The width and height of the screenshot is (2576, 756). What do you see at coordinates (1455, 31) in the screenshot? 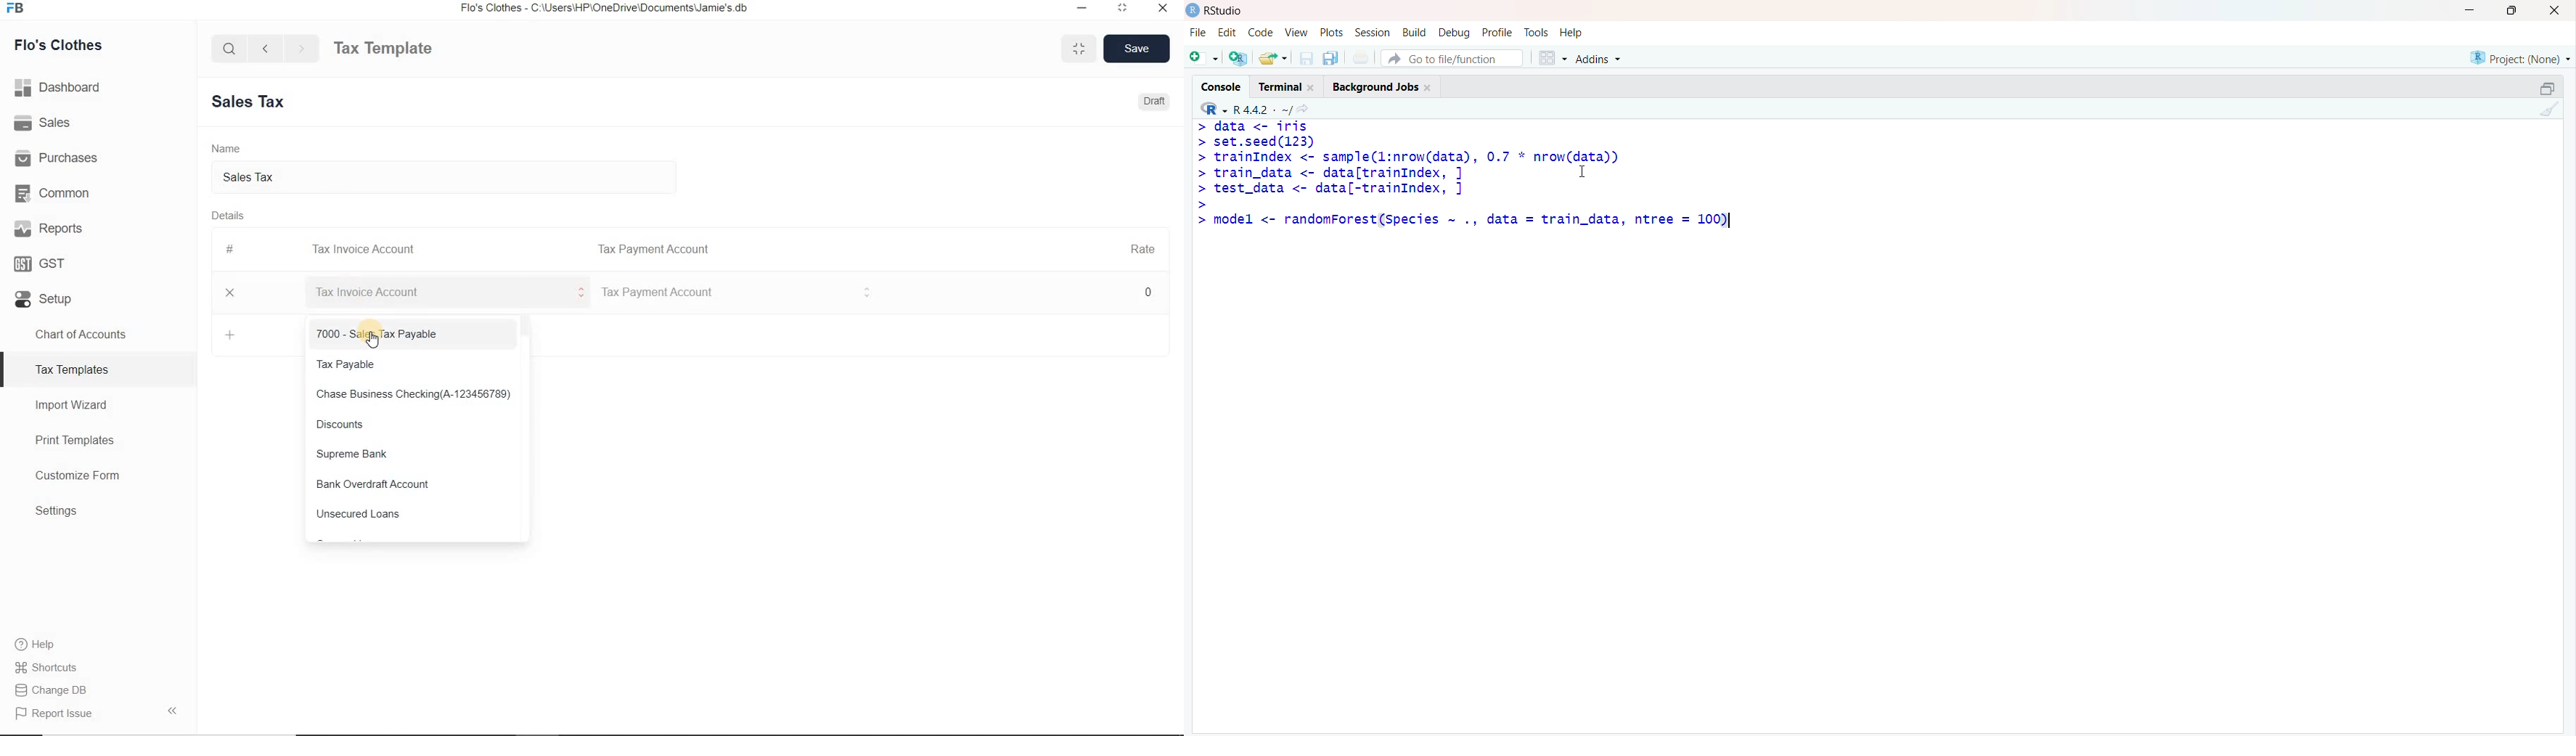
I see `Debug` at bounding box center [1455, 31].